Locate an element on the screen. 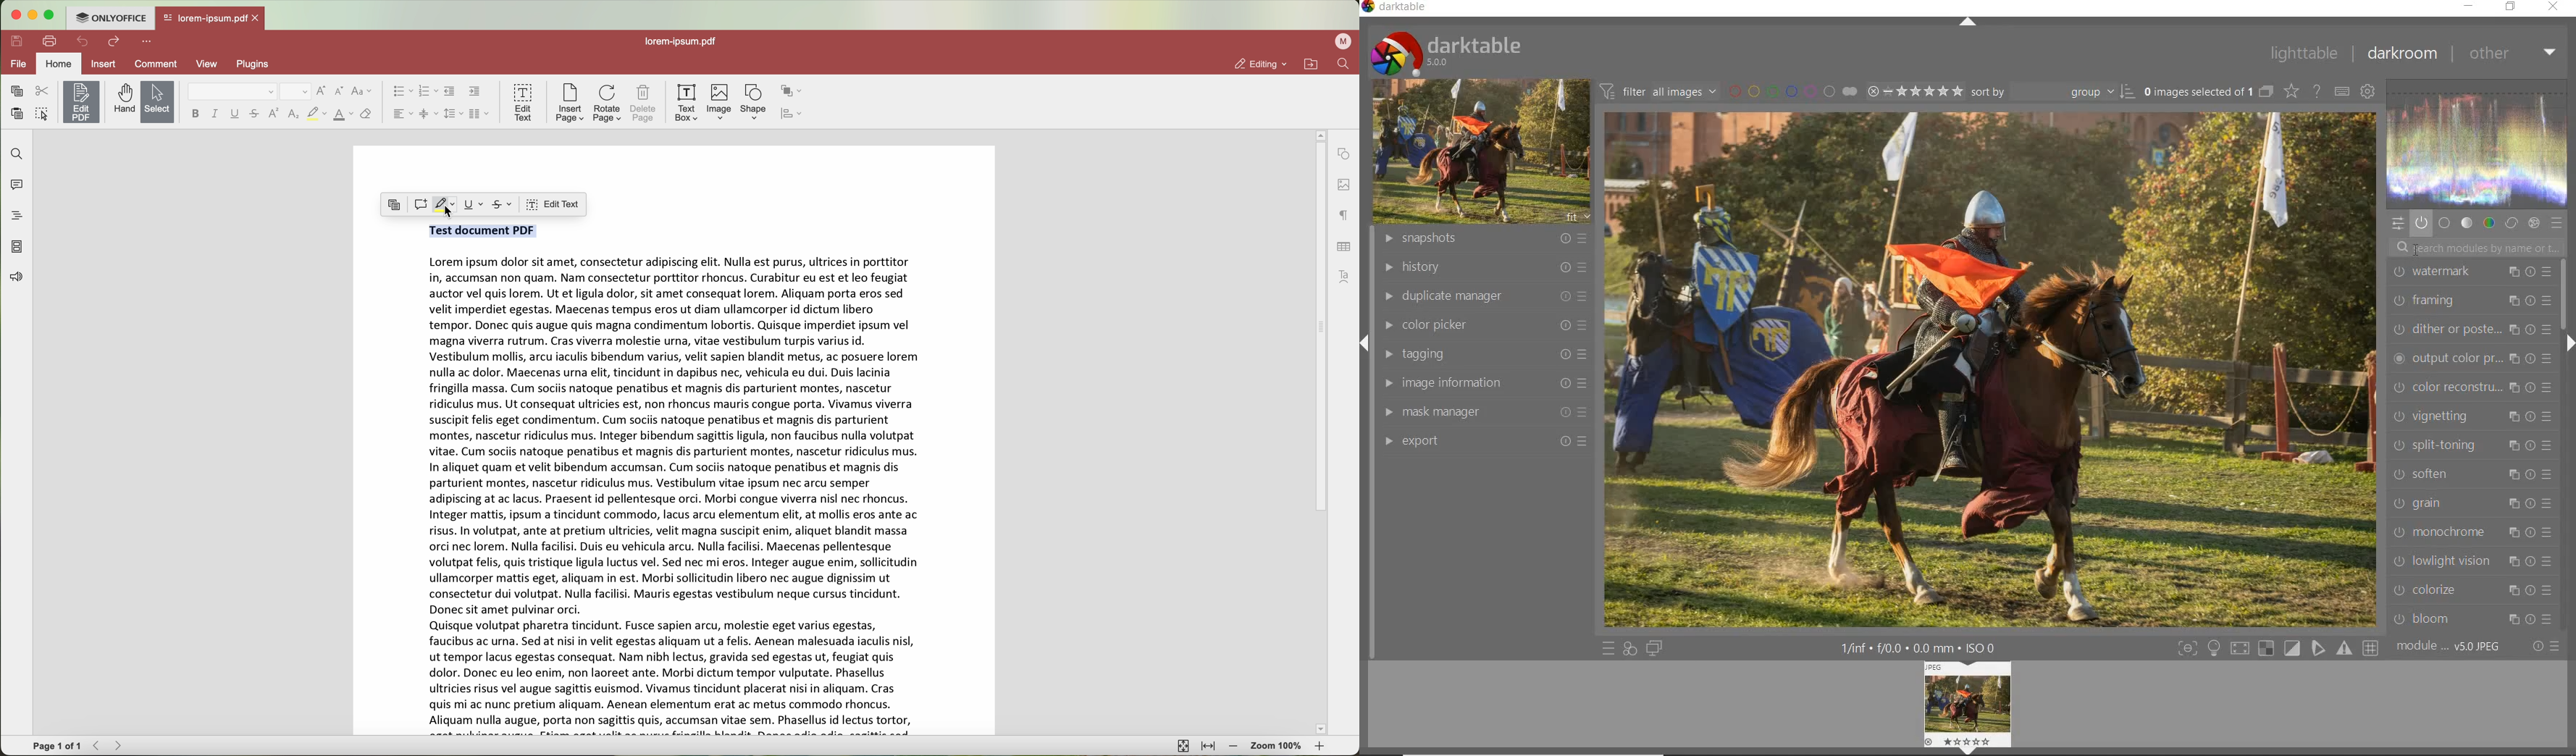 The width and height of the screenshot is (2576, 756). cut is located at coordinates (45, 91).